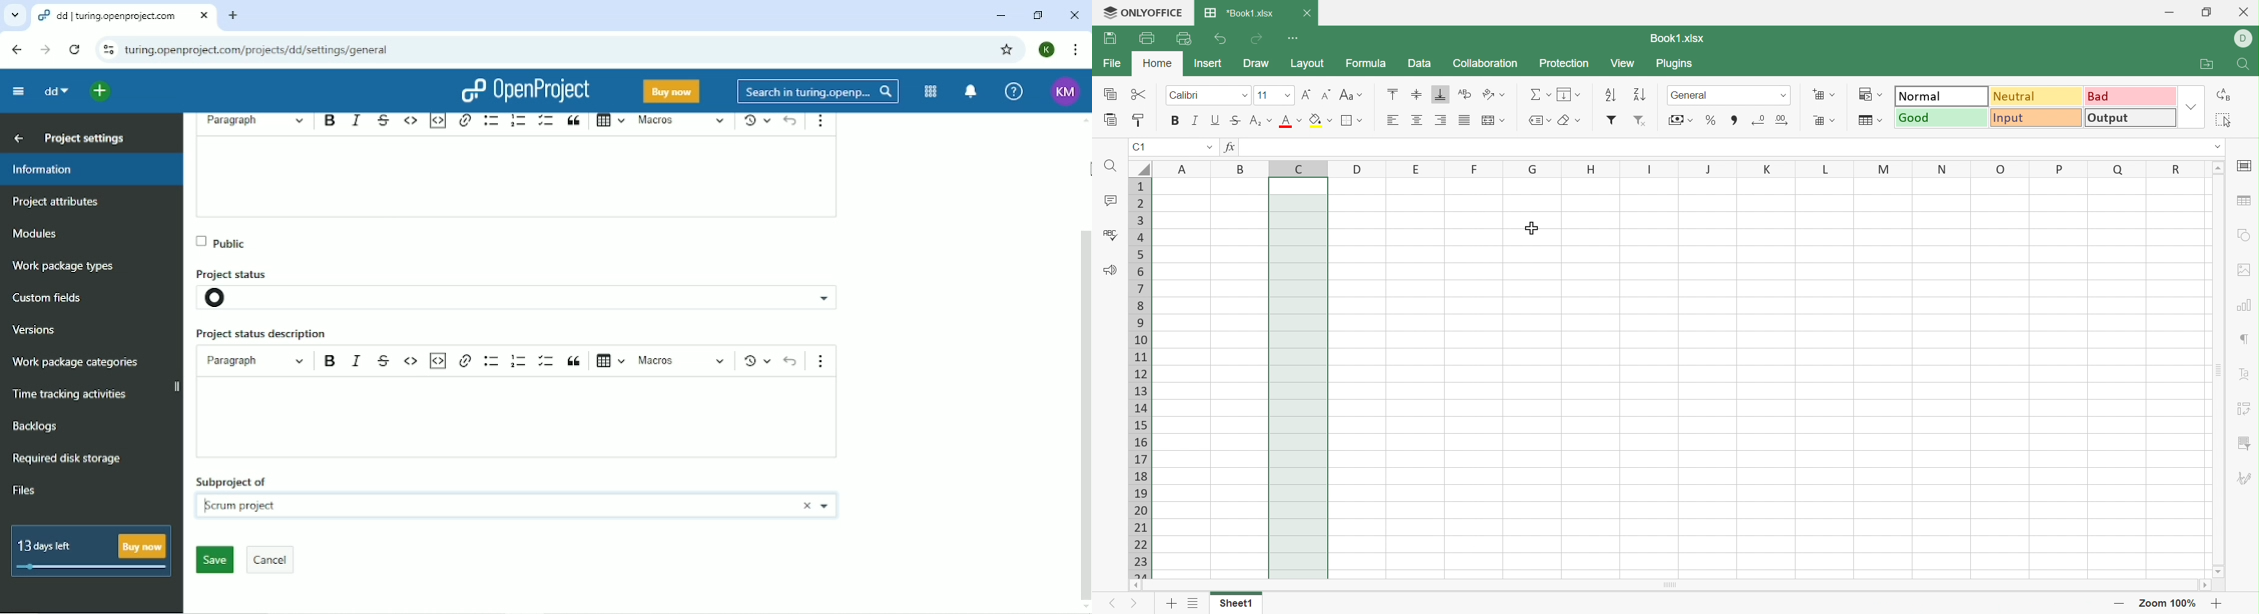 This screenshot has height=616, width=2268. What do you see at coordinates (1113, 62) in the screenshot?
I see `File` at bounding box center [1113, 62].